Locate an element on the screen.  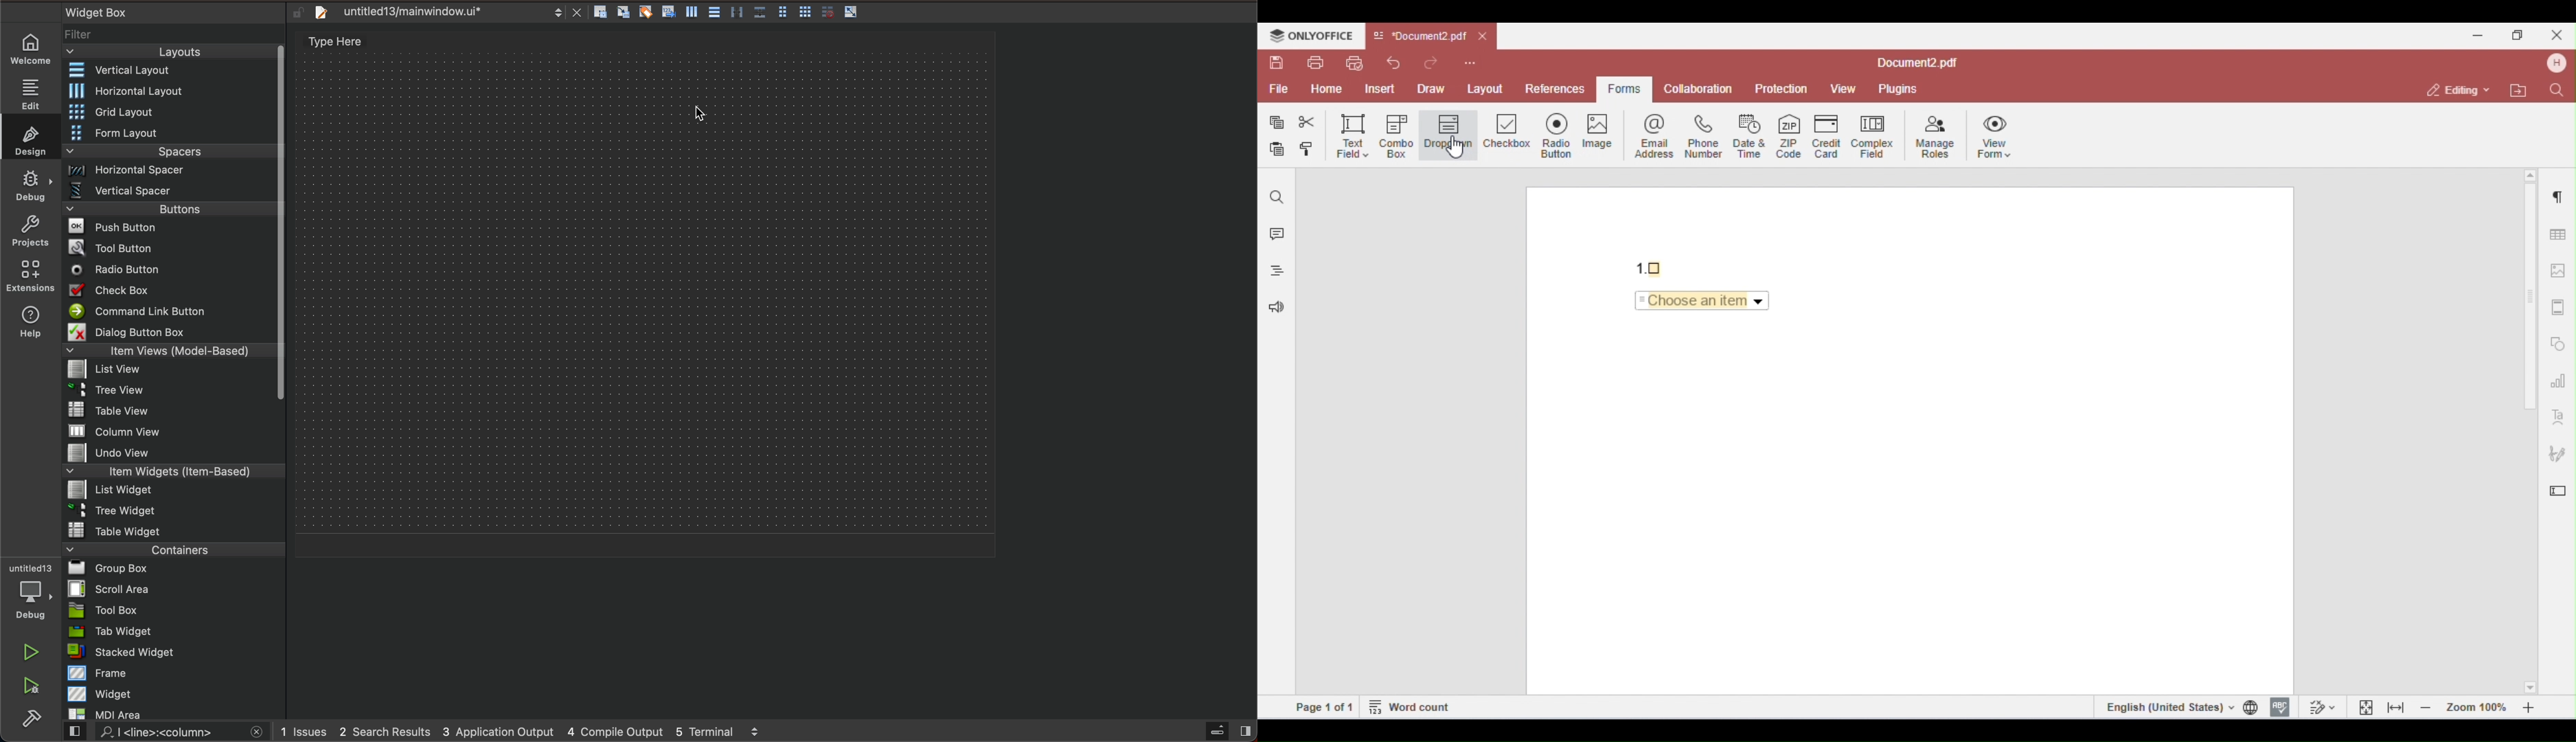
widget is located at coordinates (175, 693).